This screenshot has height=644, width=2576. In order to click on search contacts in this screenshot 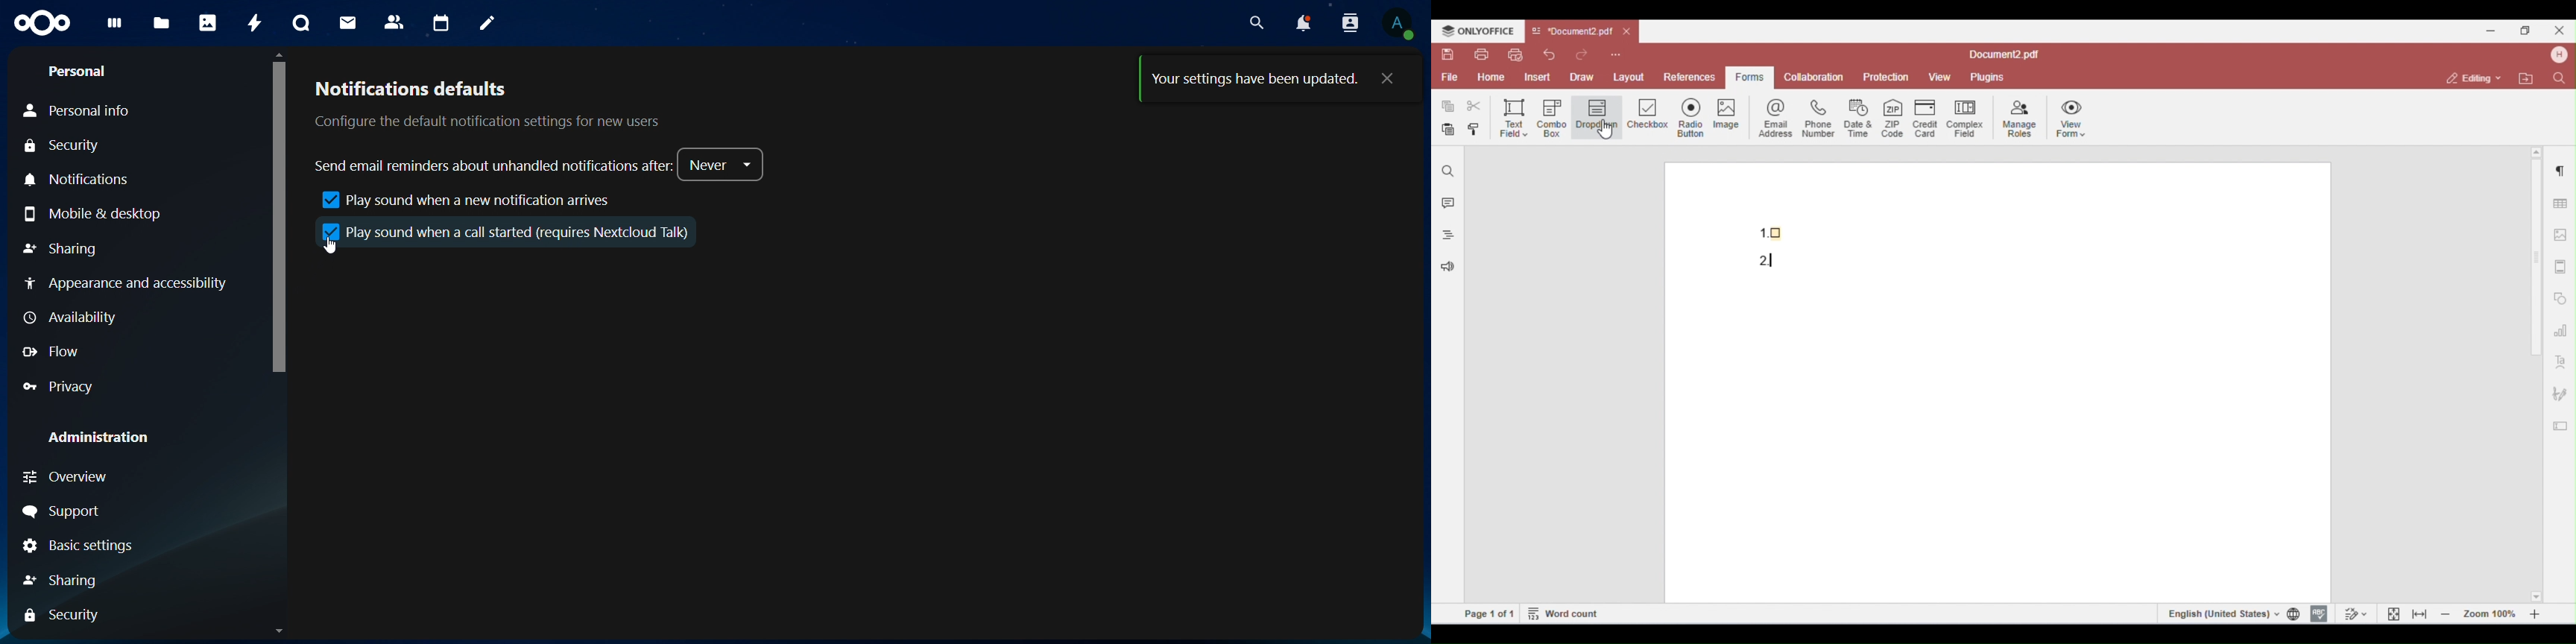, I will do `click(1351, 24)`.